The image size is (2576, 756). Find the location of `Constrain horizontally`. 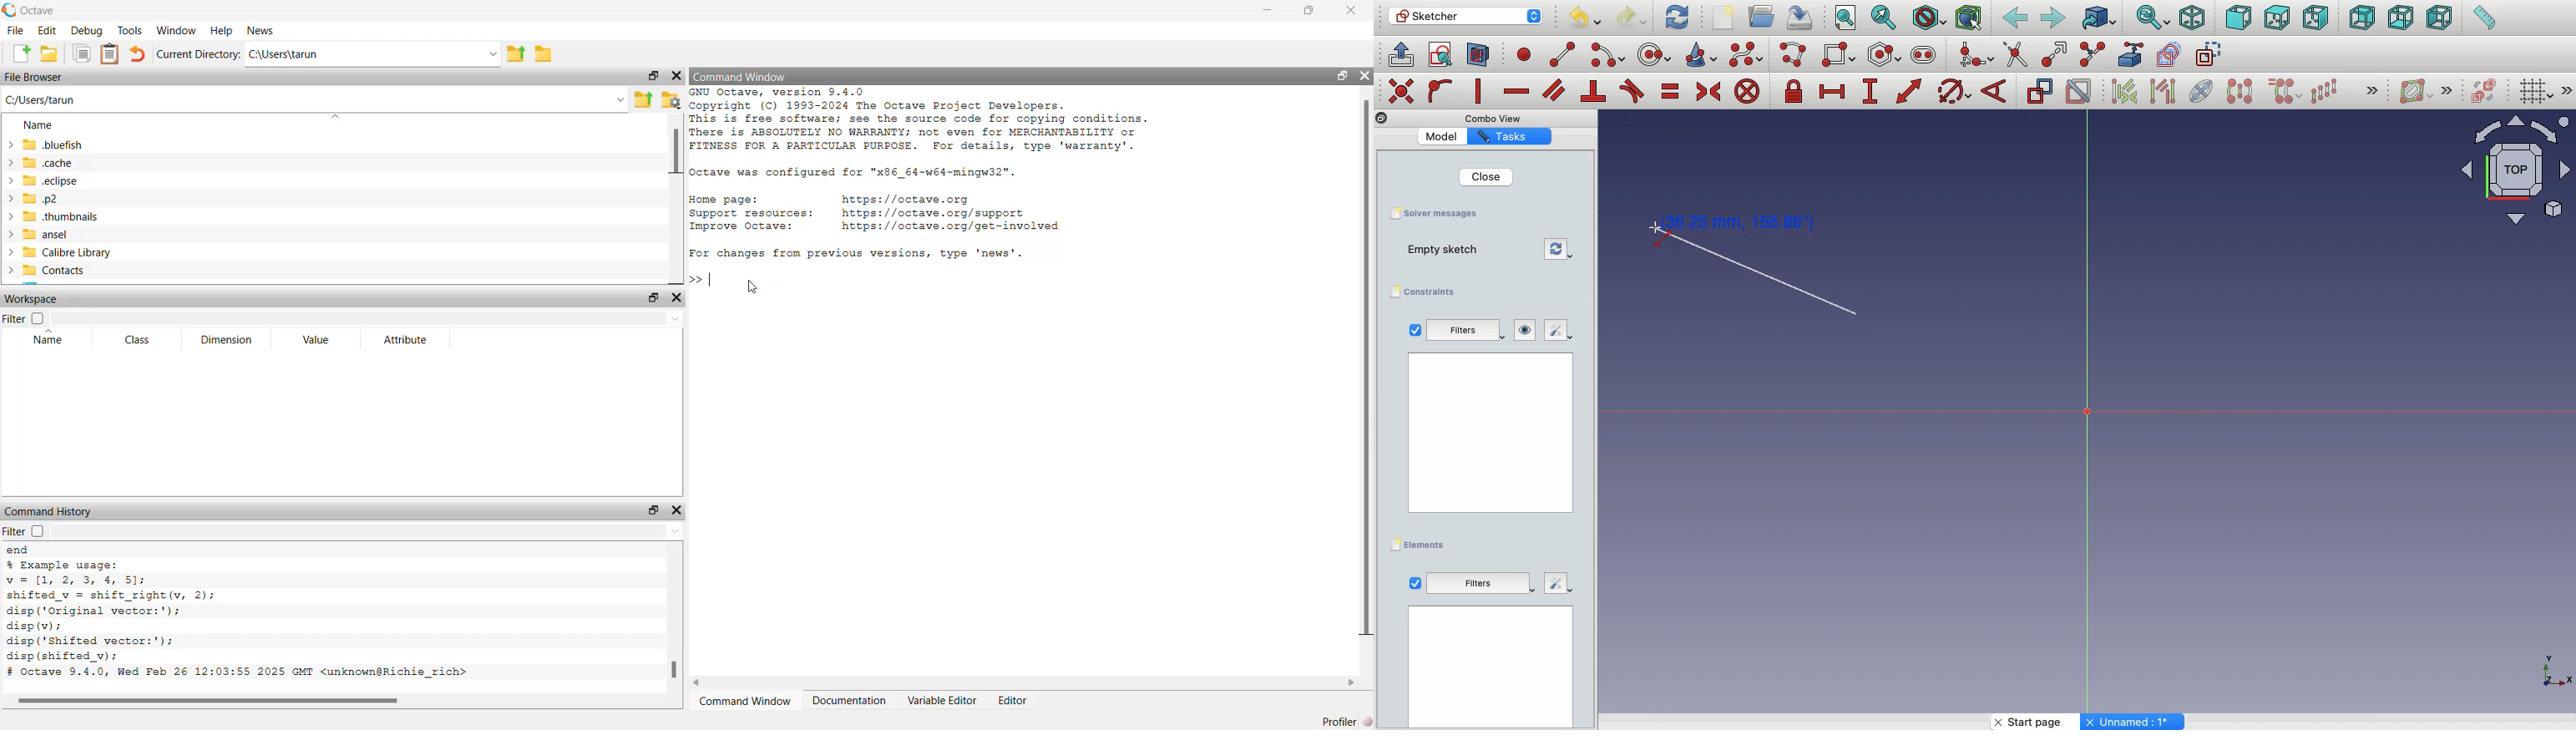

Constrain horizontally is located at coordinates (1516, 93).